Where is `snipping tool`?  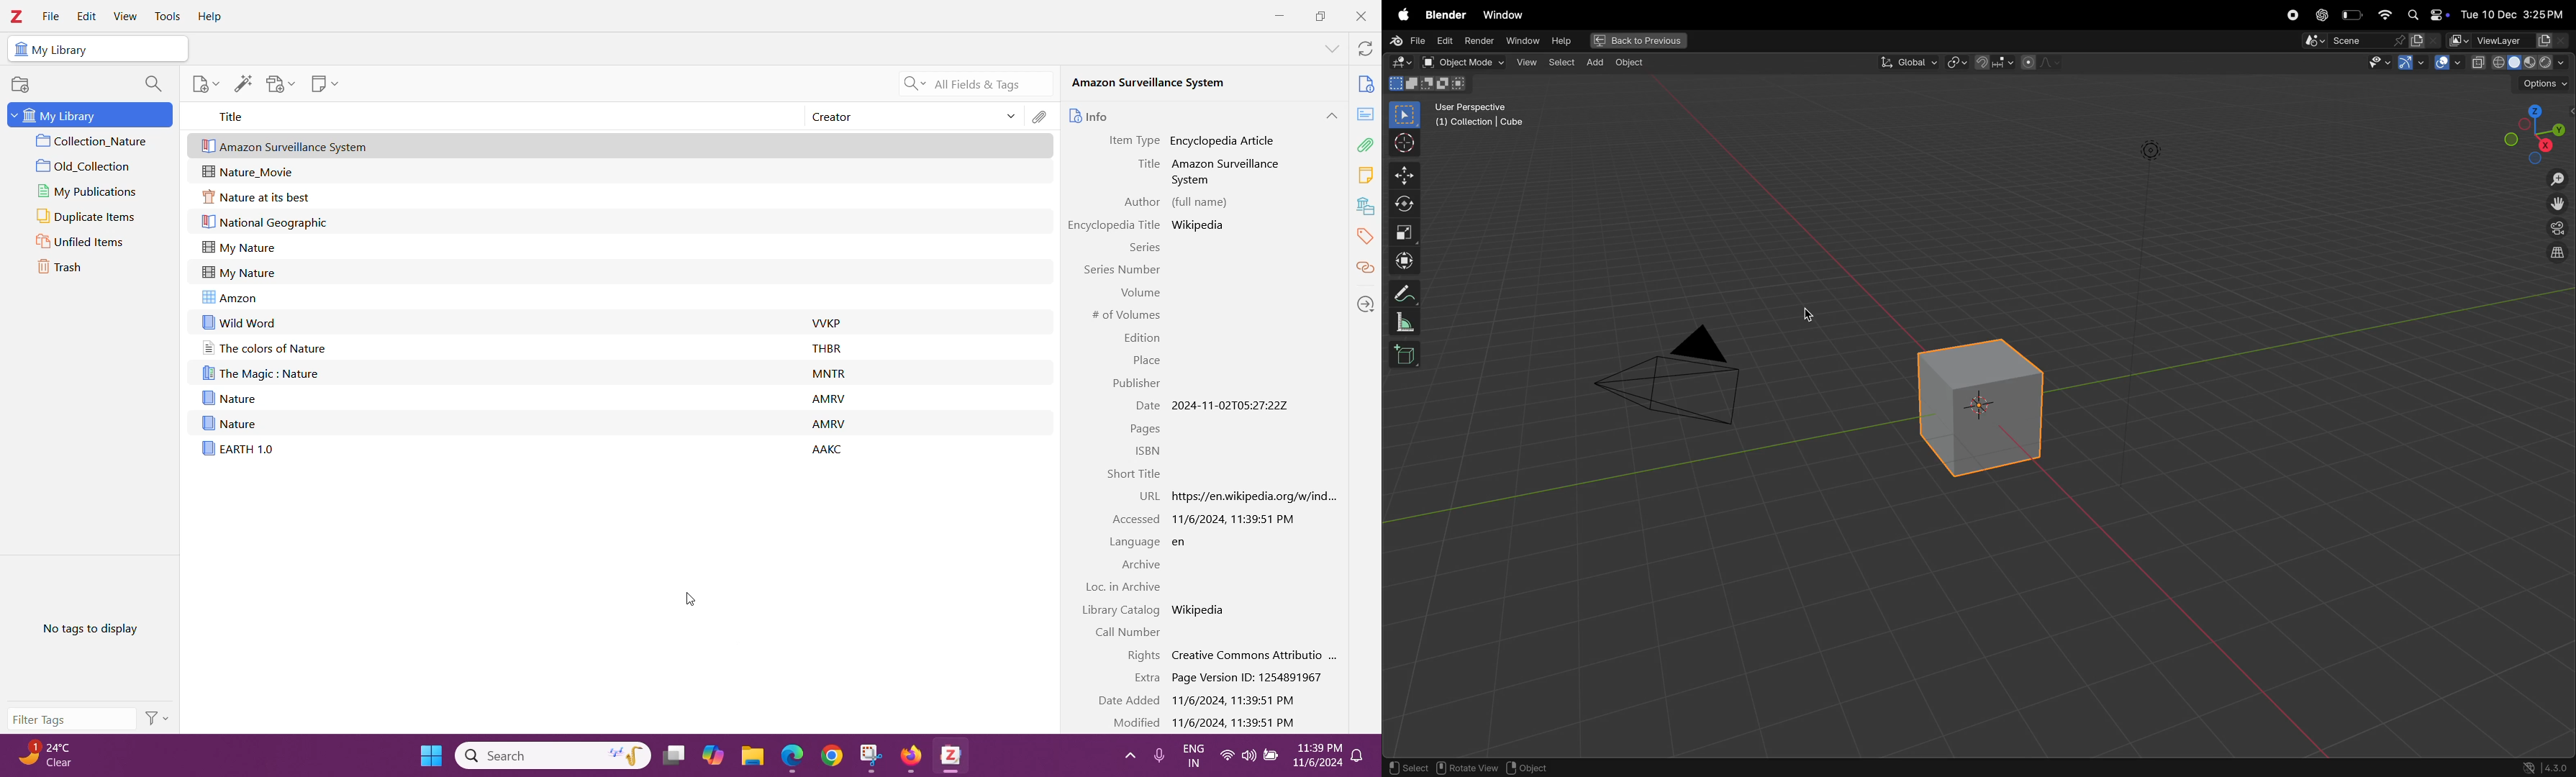
snipping tool is located at coordinates (870, 754).